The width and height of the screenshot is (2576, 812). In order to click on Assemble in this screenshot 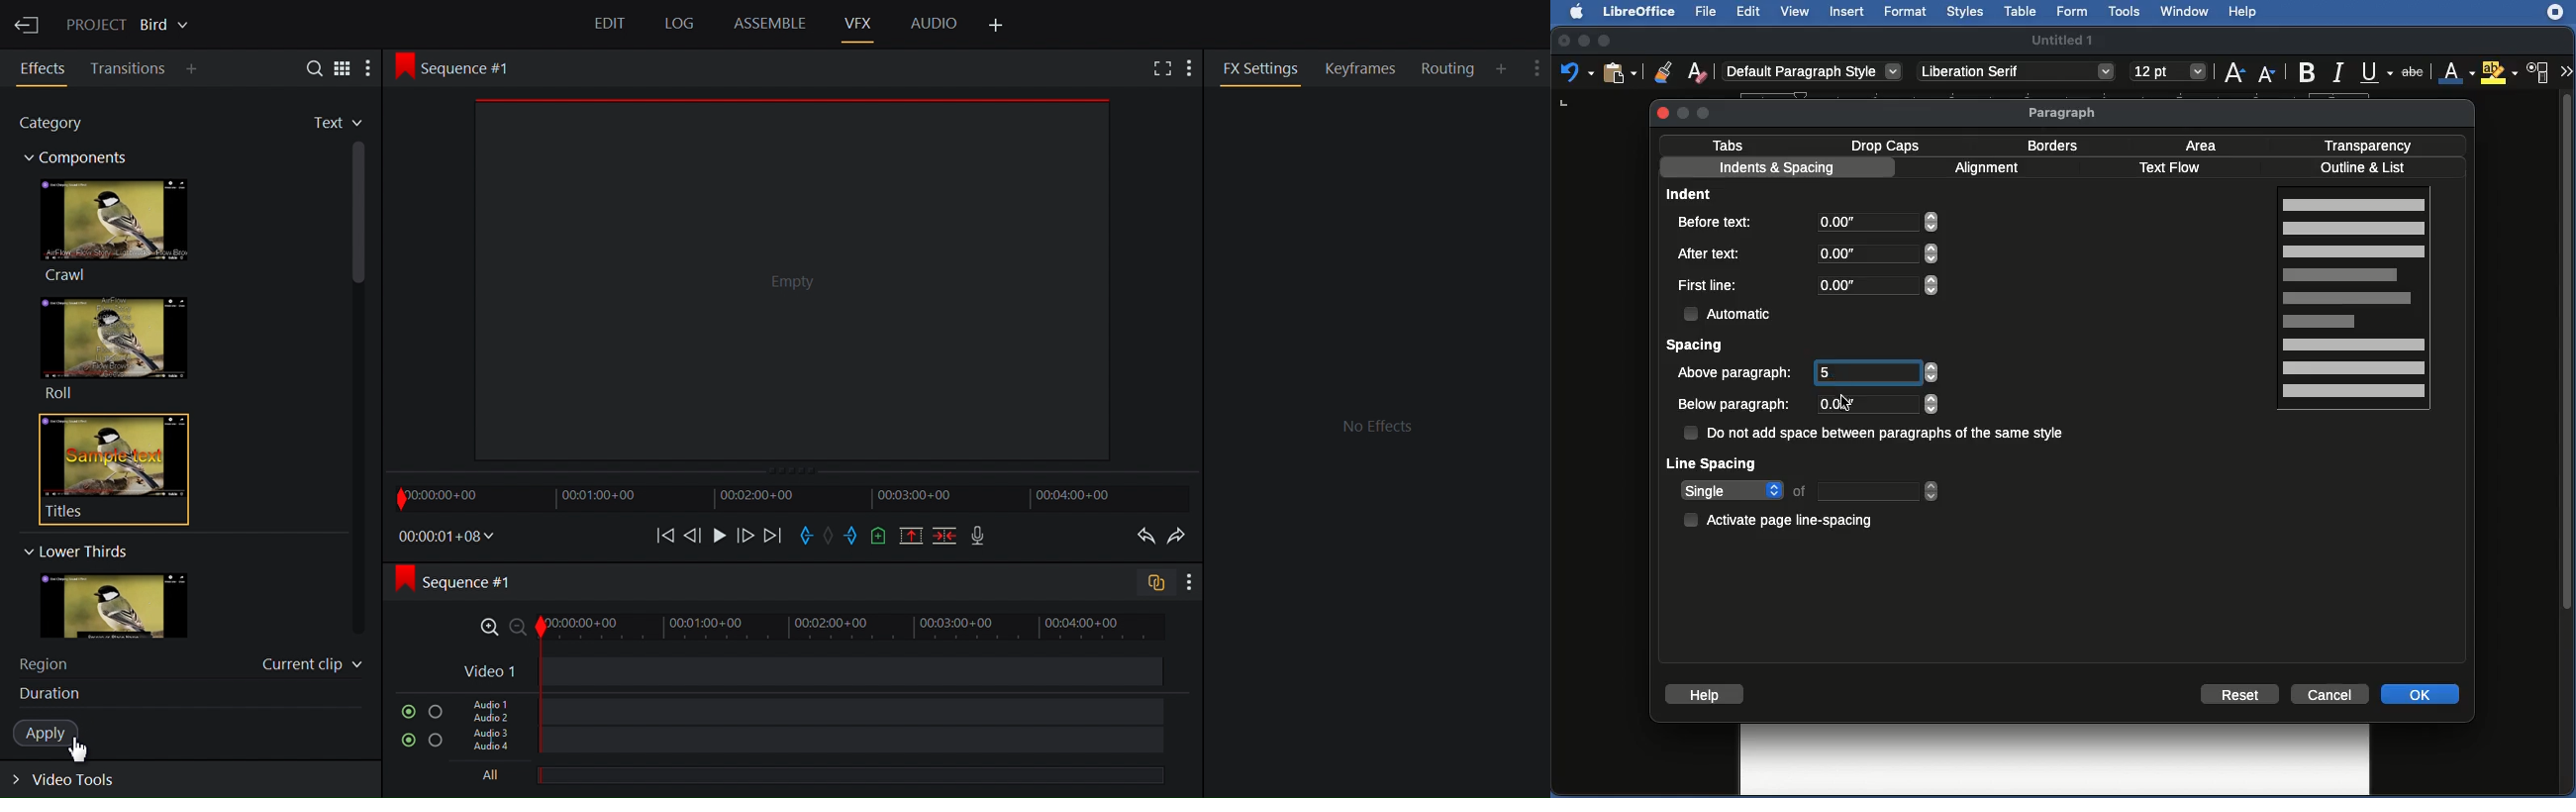, I will do `click(770, 23)`.